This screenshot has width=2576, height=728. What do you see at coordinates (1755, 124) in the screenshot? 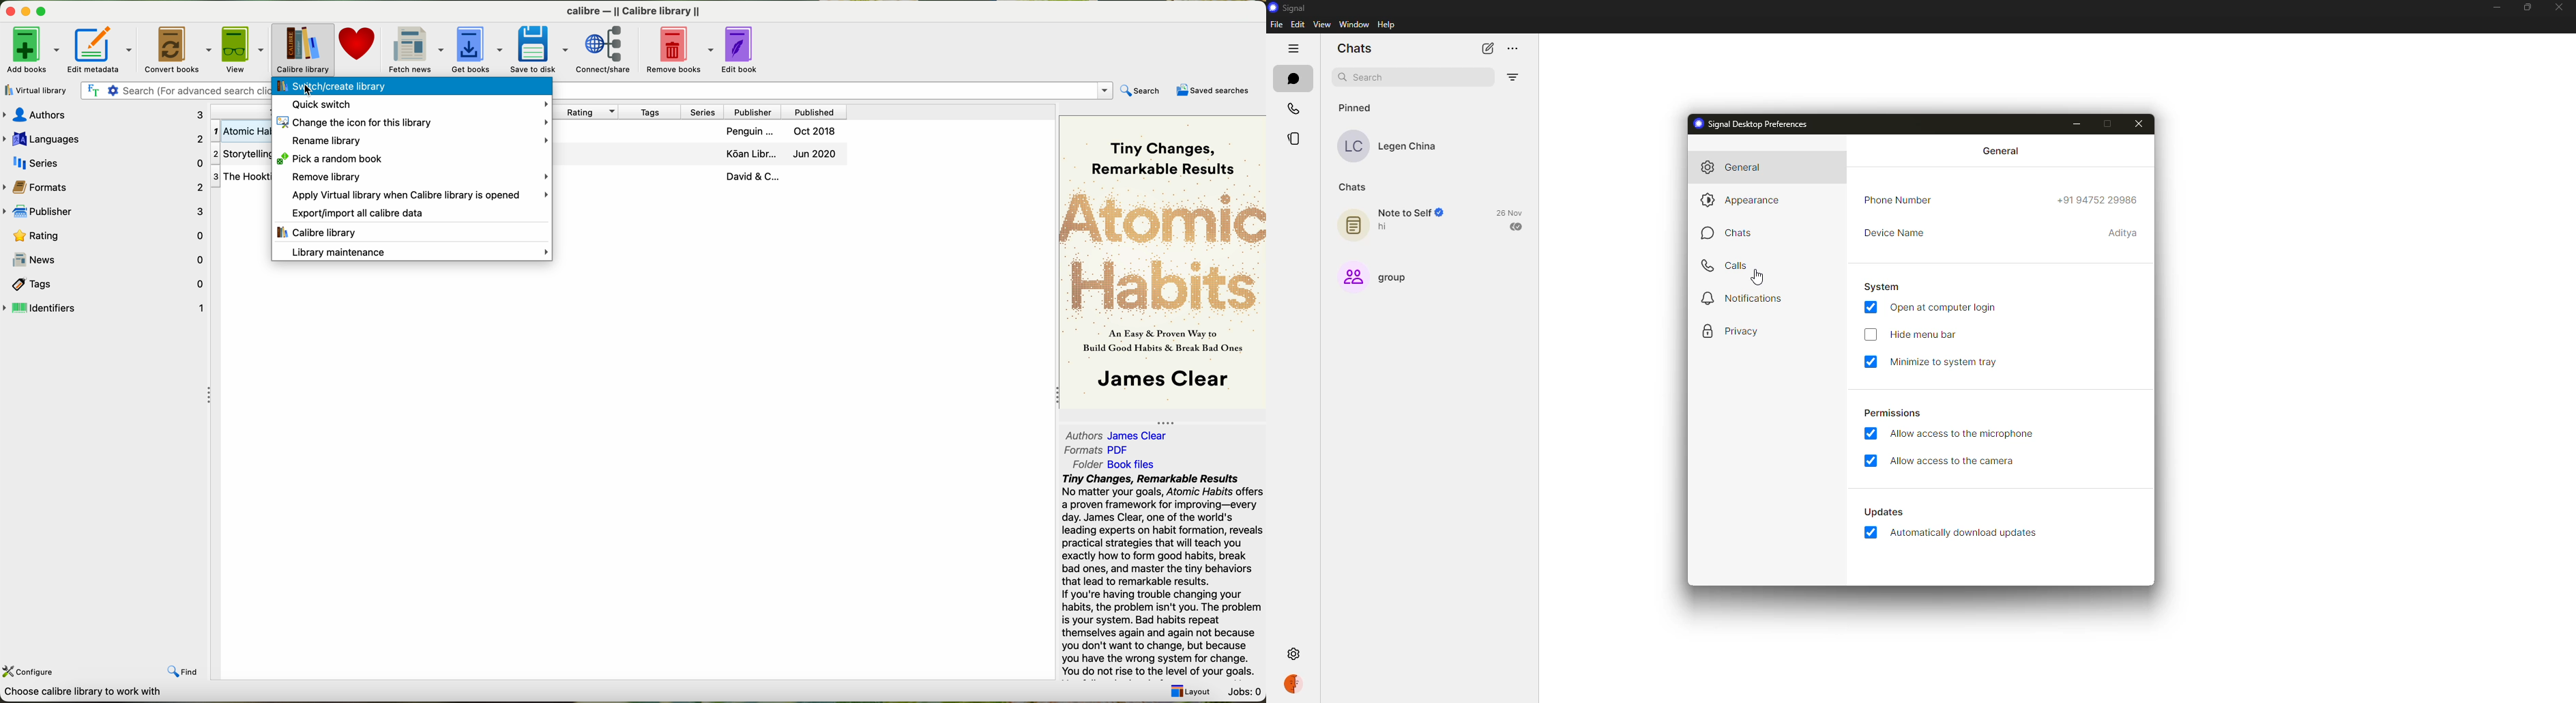
I see `signal desktop preferences` at bounding box center [1755, 124].